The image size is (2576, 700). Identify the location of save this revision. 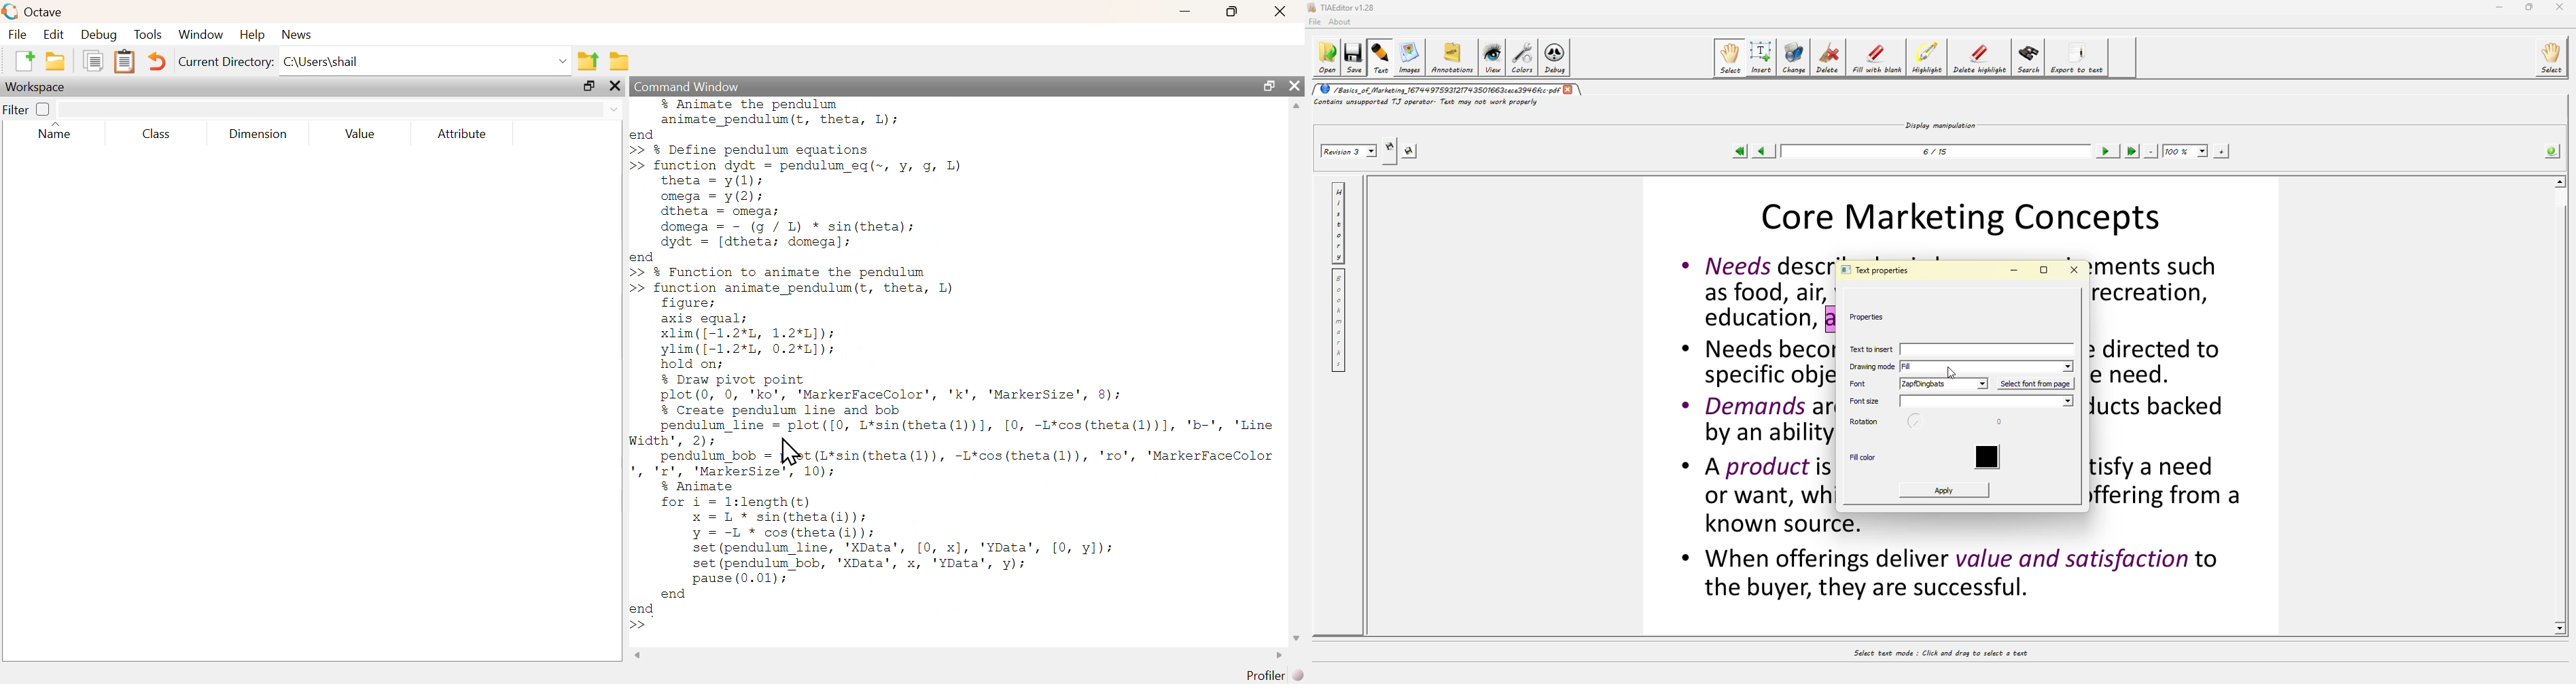
(1411, 151).